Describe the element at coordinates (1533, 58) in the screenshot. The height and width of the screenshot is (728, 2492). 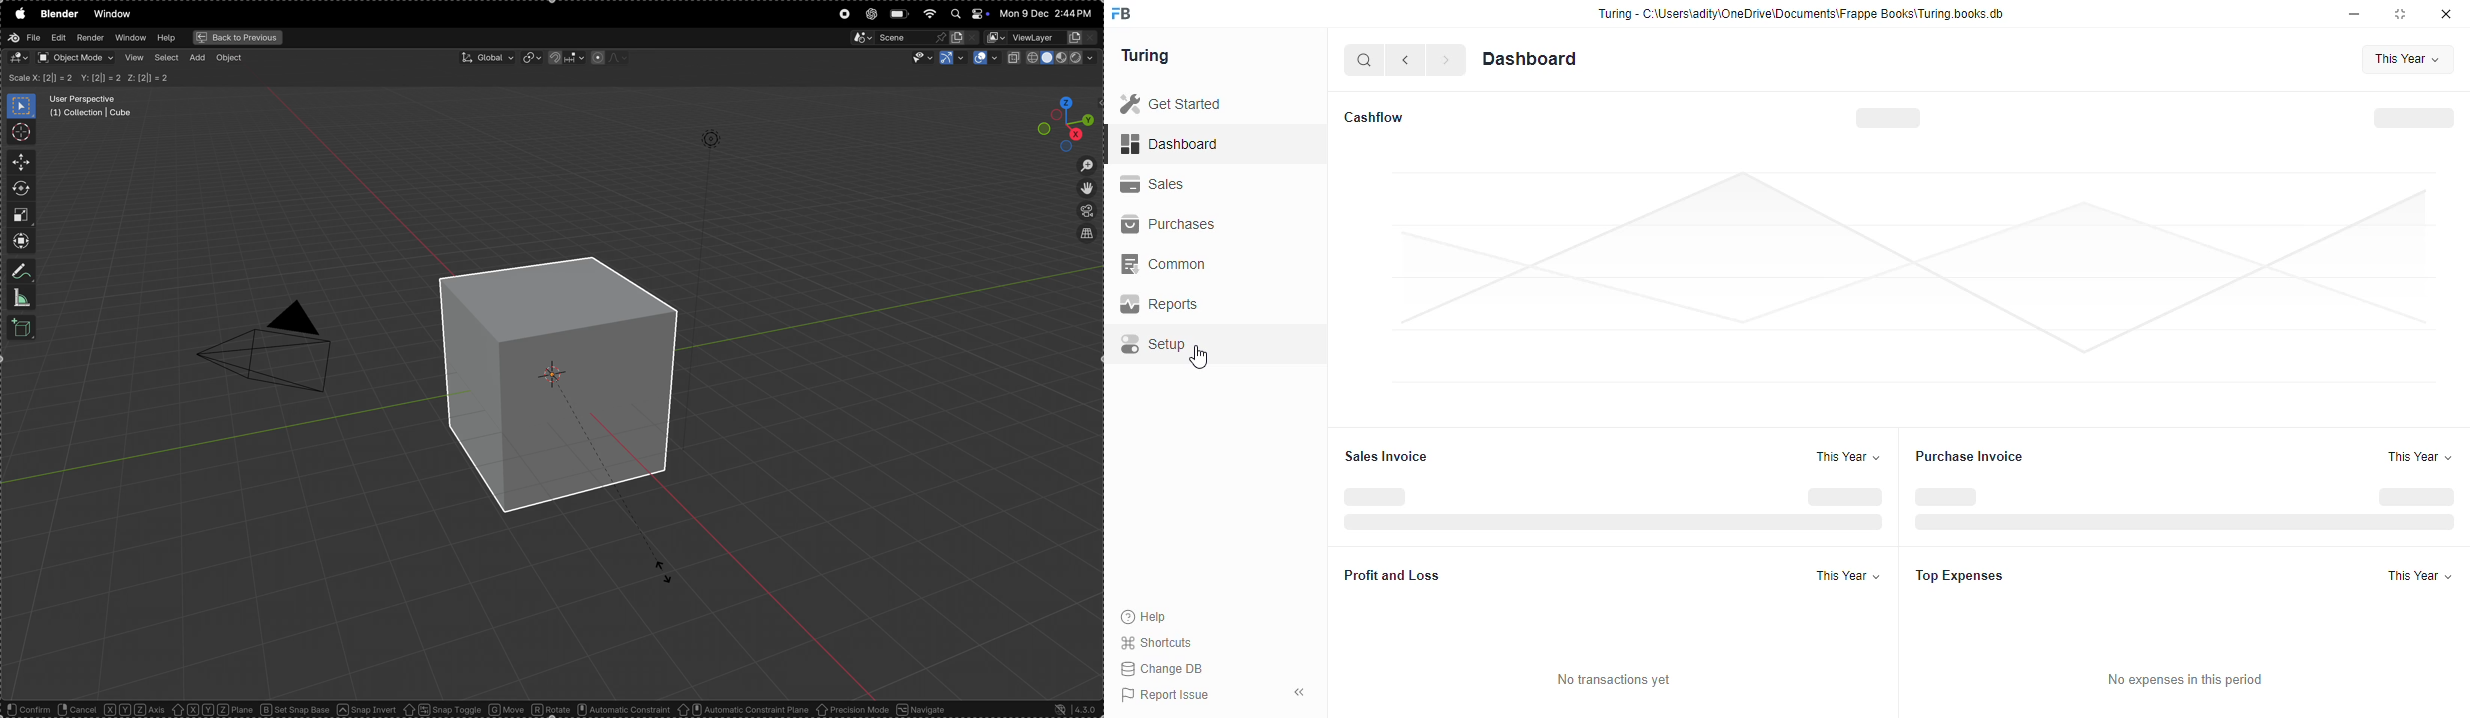
I see `Dashboard` at that location.